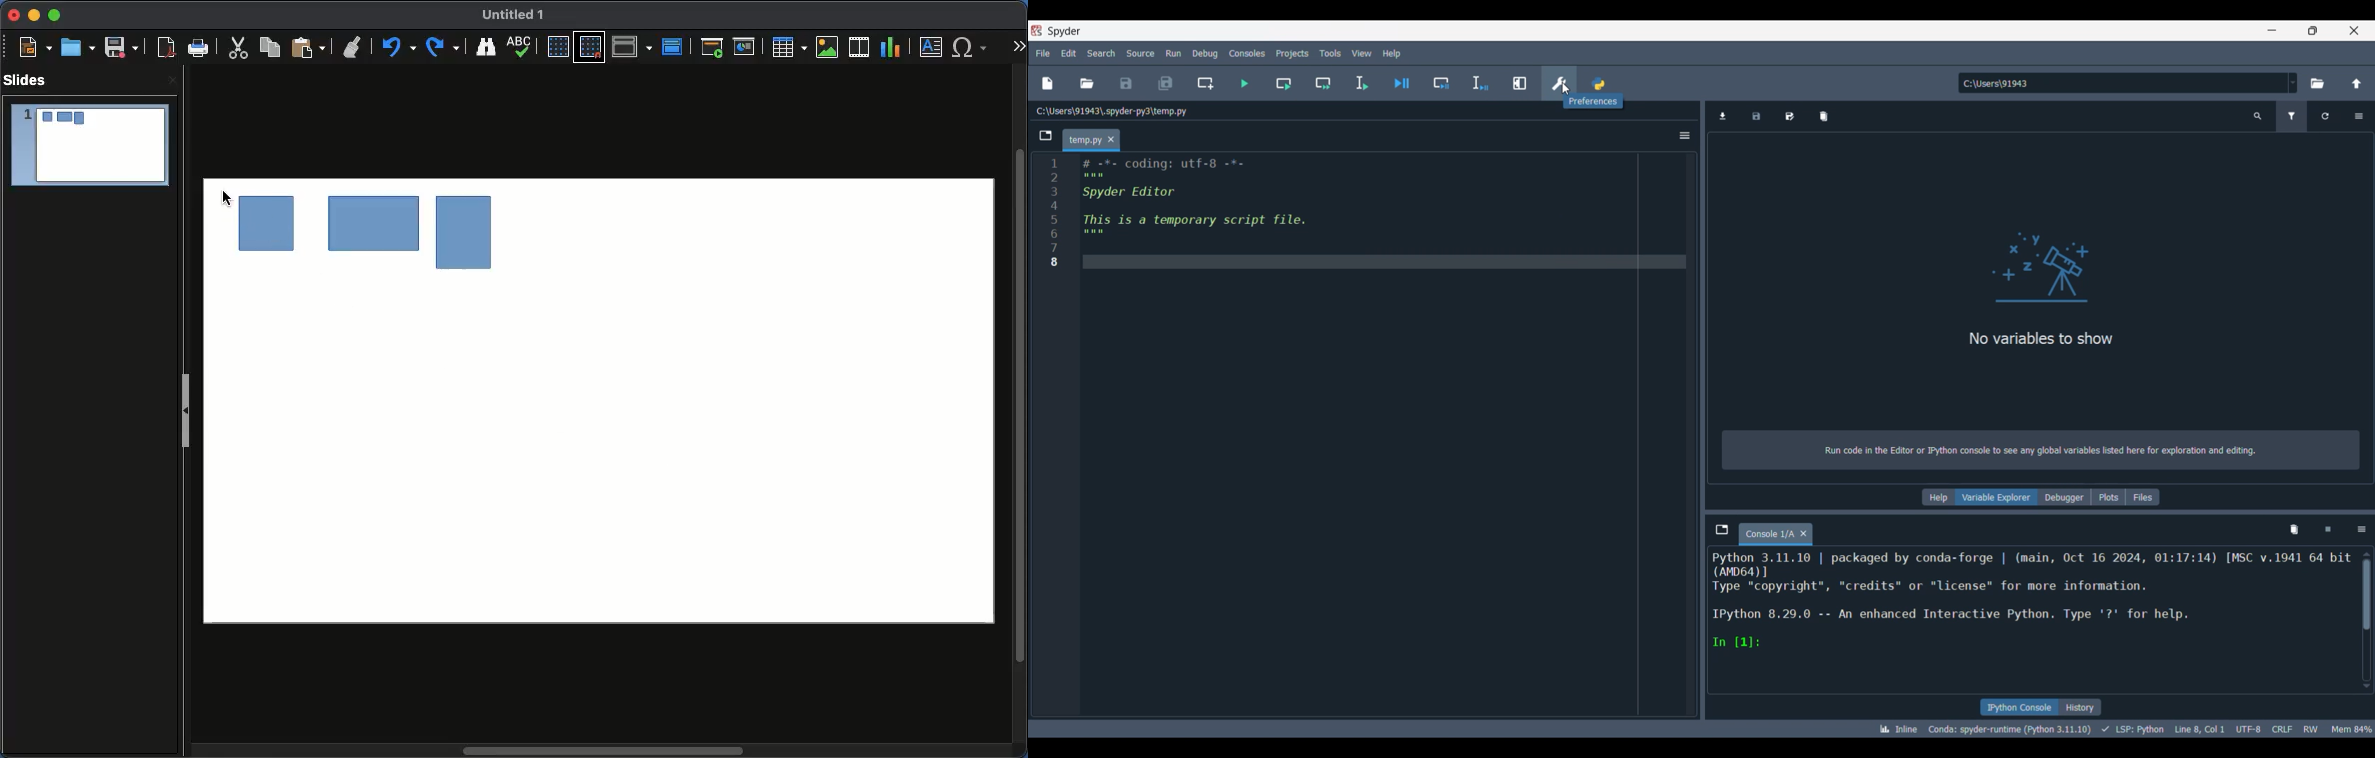 The width and height of the screenshot is (2380, 784). Describe the element at coordinates (1205, 84) in the screenshot. I see `Create new cell at current line` at that location.